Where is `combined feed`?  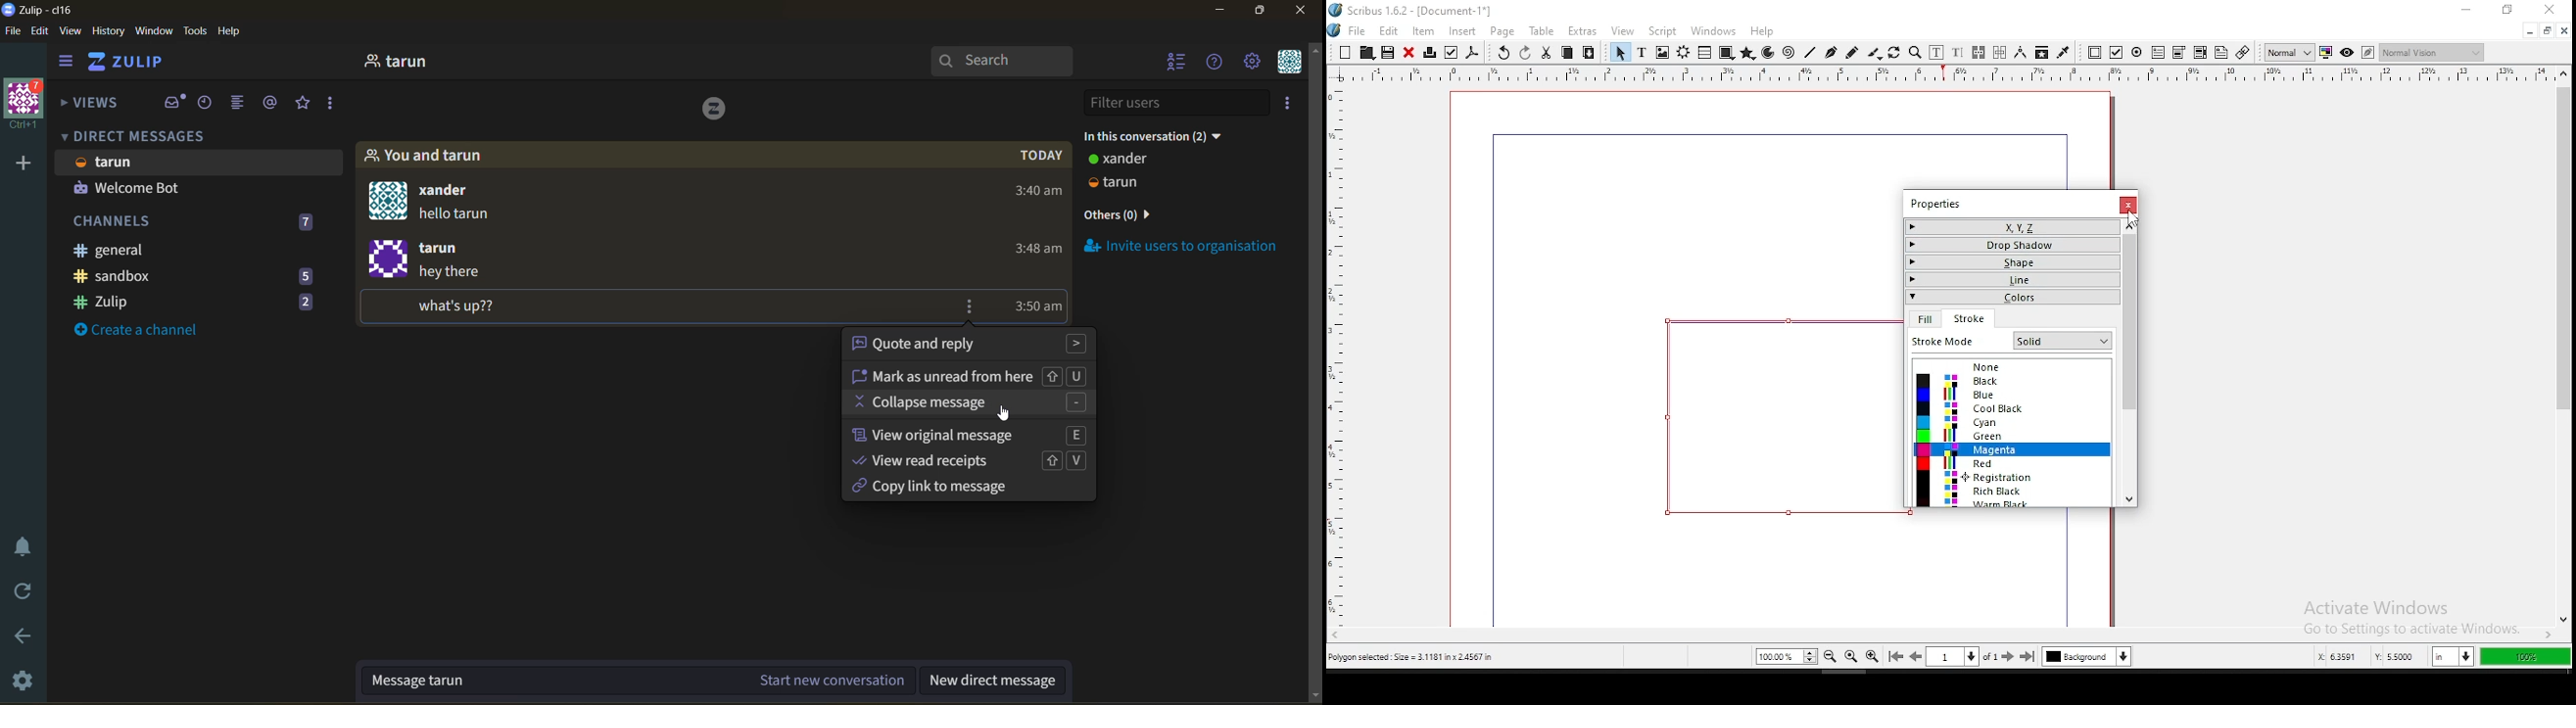 combined feed is located at coordinates (238, 102).